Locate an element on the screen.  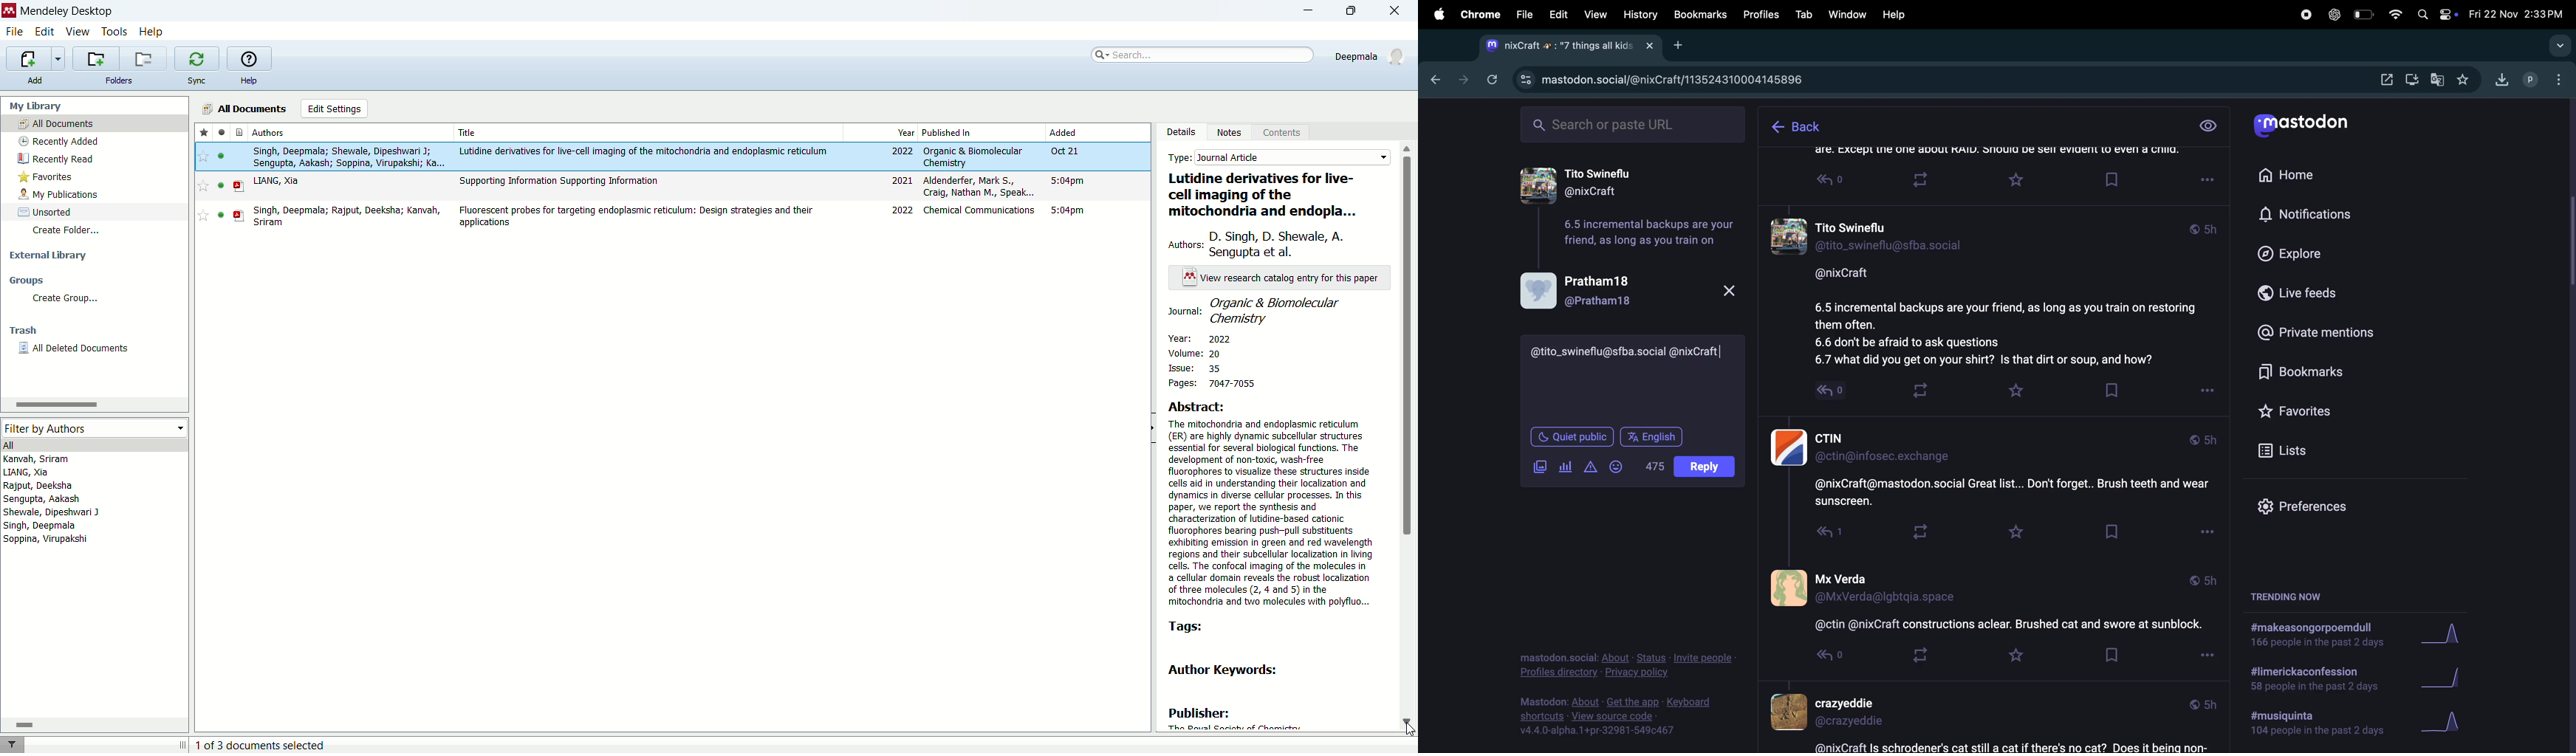
loop is located at coordinates (1917, 655).